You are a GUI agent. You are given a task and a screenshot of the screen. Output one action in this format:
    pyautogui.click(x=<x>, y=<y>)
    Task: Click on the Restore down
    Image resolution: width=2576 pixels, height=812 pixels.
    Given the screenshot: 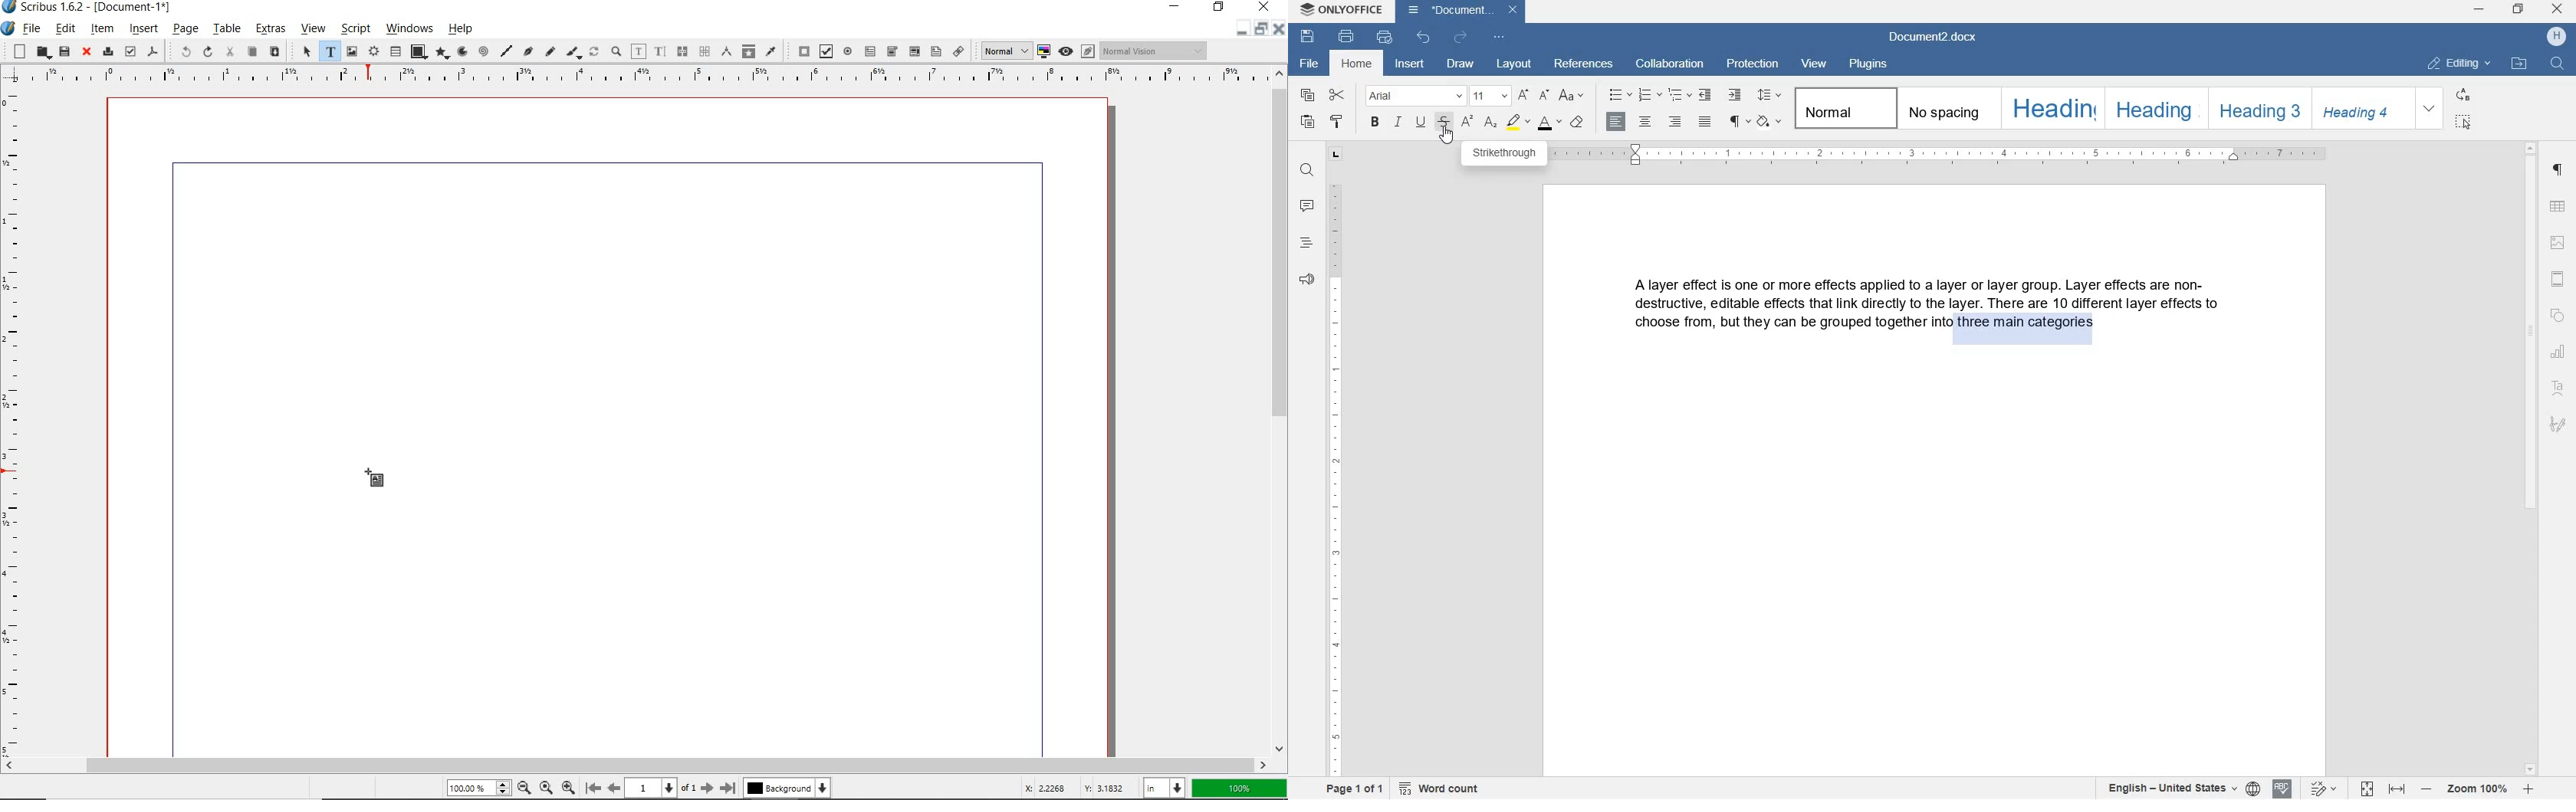 What is the action you would take?
    pyautogui.click(x=1240, y=30)
    